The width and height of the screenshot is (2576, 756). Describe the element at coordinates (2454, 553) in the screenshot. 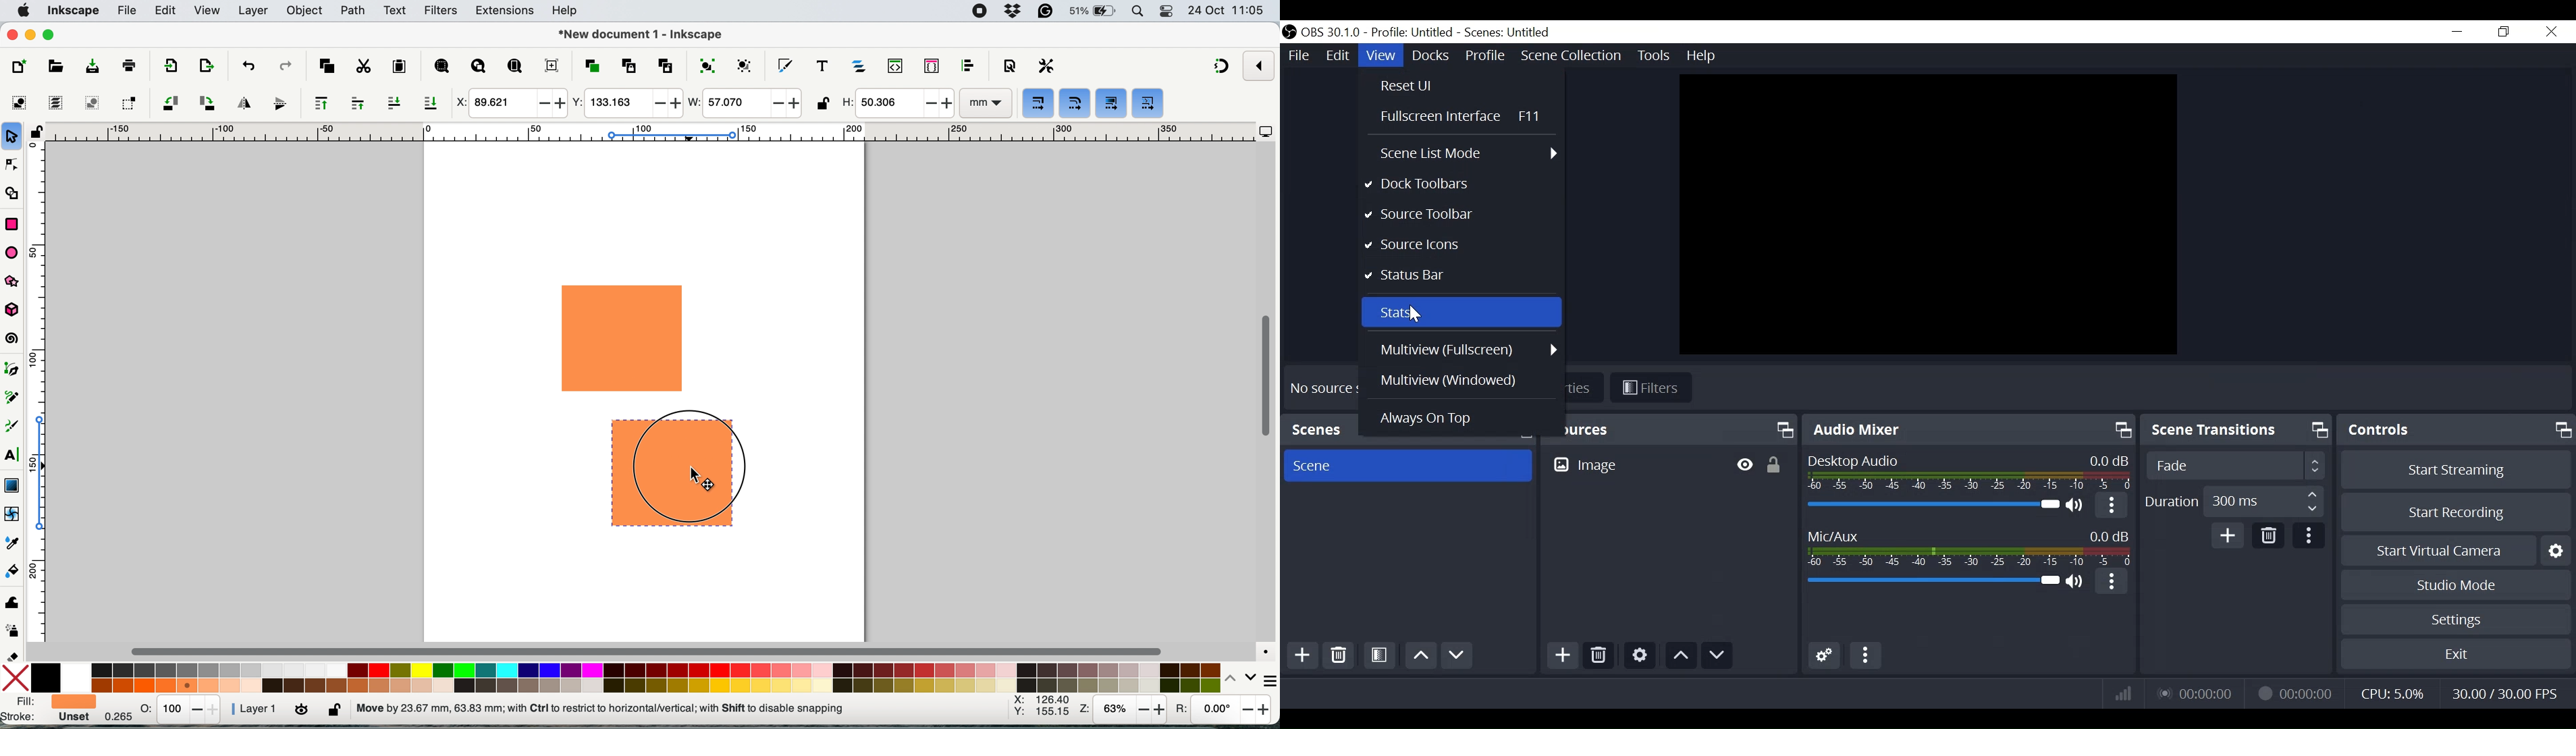

I see `Start Virtual Camera` at that location.